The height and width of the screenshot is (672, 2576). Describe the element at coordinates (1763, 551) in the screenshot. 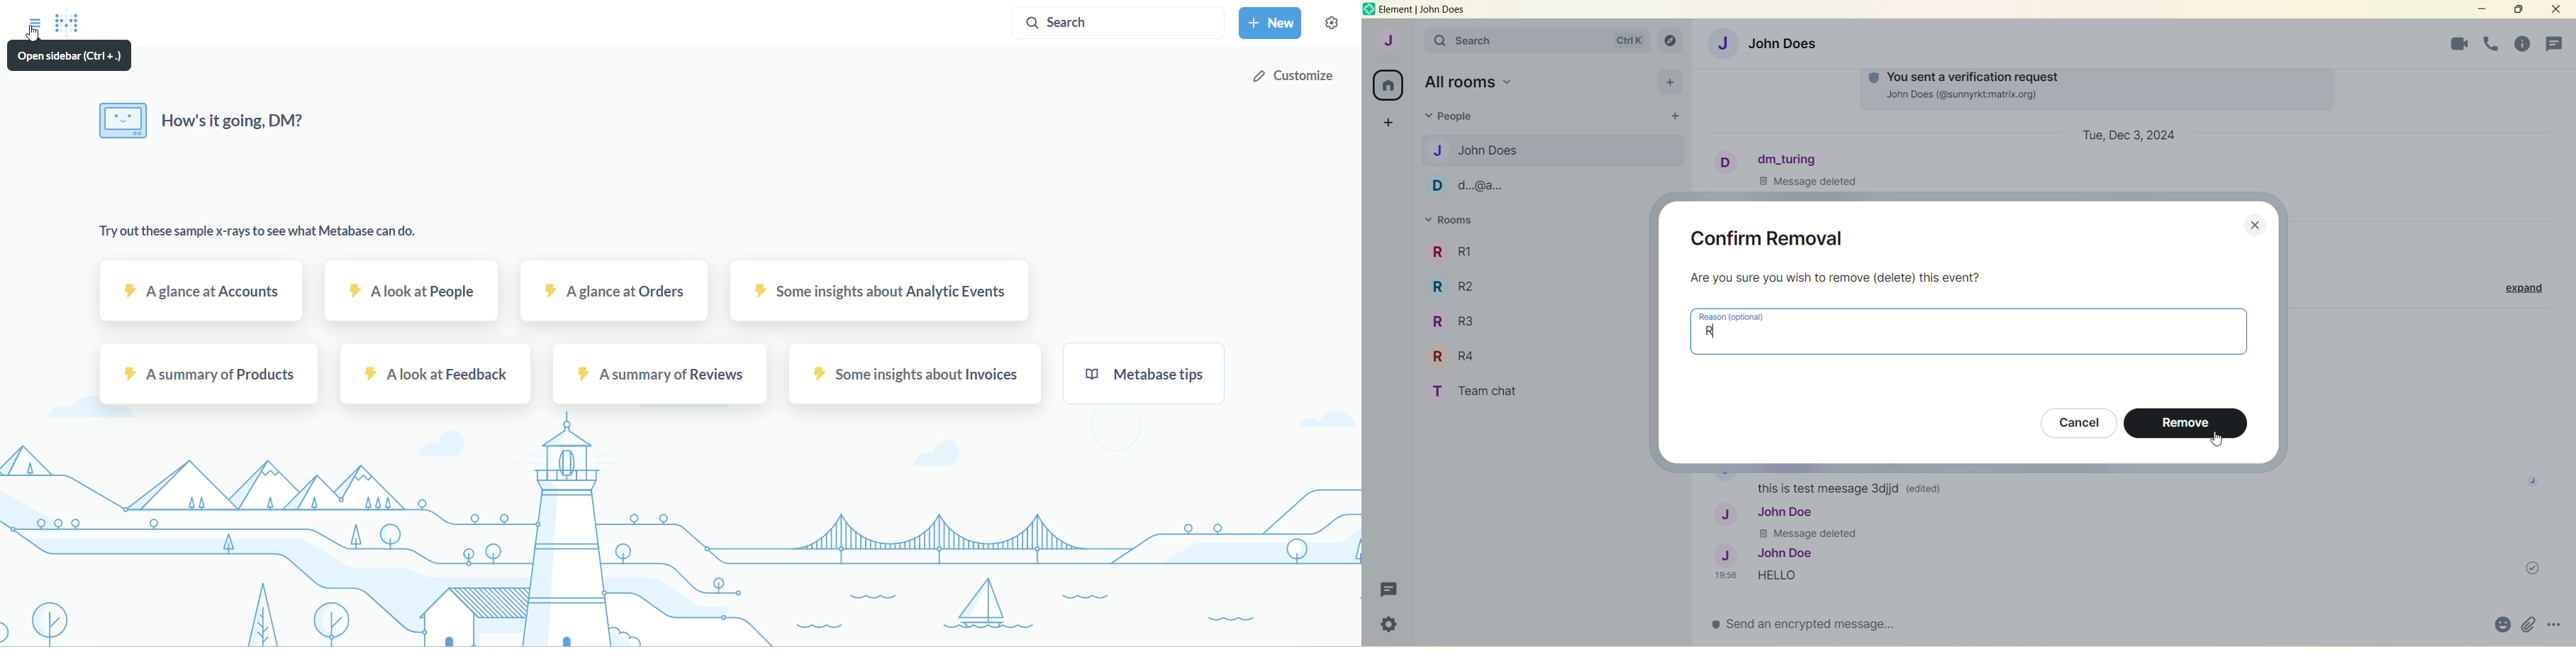

I see `John Doe` at that location.